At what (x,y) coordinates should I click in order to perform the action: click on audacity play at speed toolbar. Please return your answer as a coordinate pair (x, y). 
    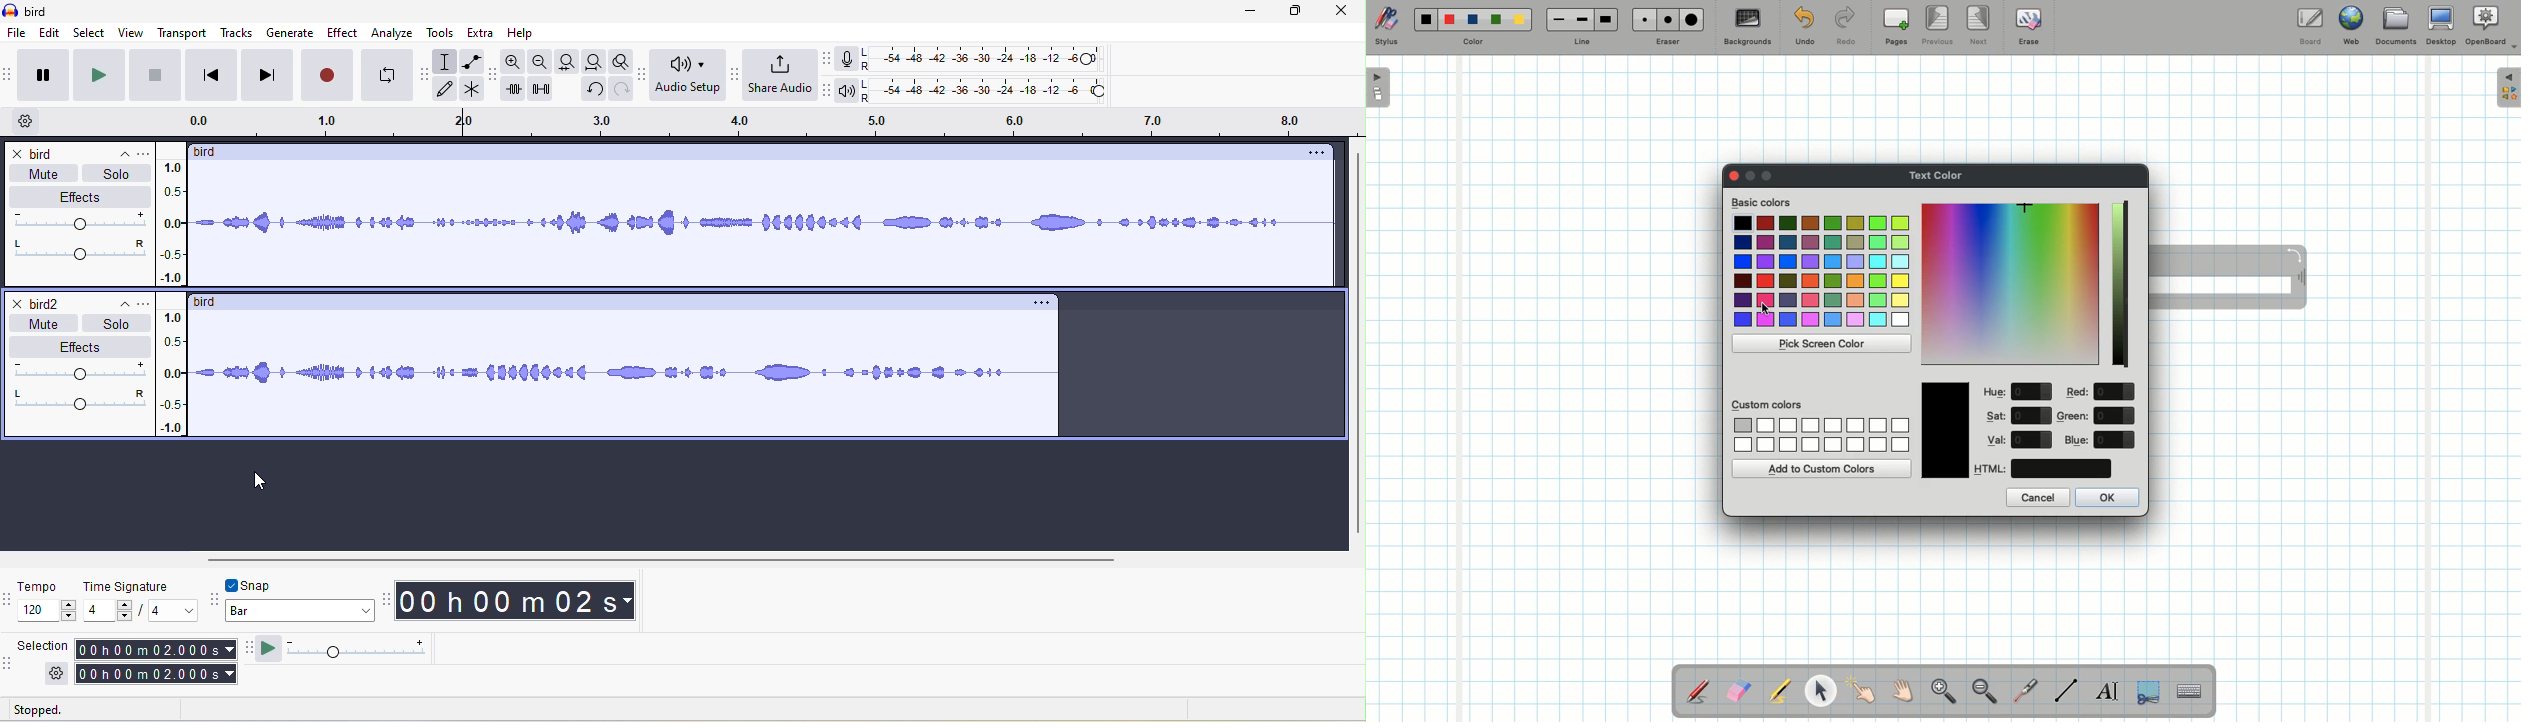
    Looking at the image, I should click on (249, 649).